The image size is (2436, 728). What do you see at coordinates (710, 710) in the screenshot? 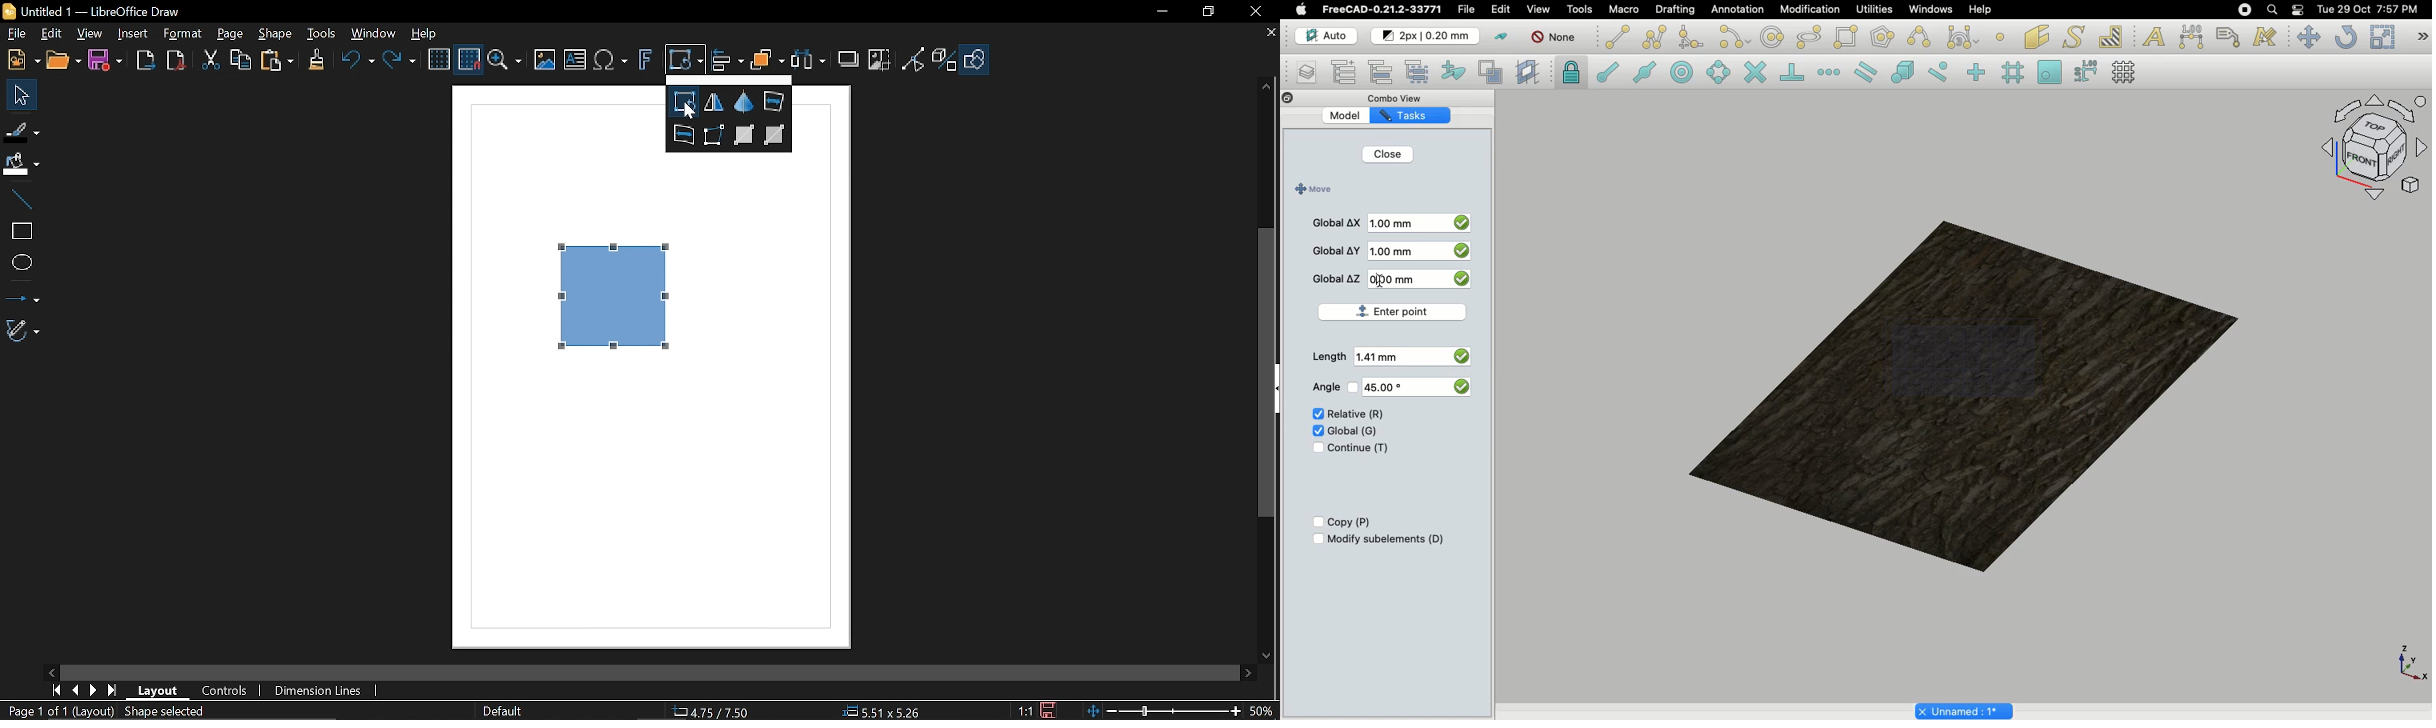
I see `4.75/7.50 (Cursor Position)` at bounding box center [710, 710].